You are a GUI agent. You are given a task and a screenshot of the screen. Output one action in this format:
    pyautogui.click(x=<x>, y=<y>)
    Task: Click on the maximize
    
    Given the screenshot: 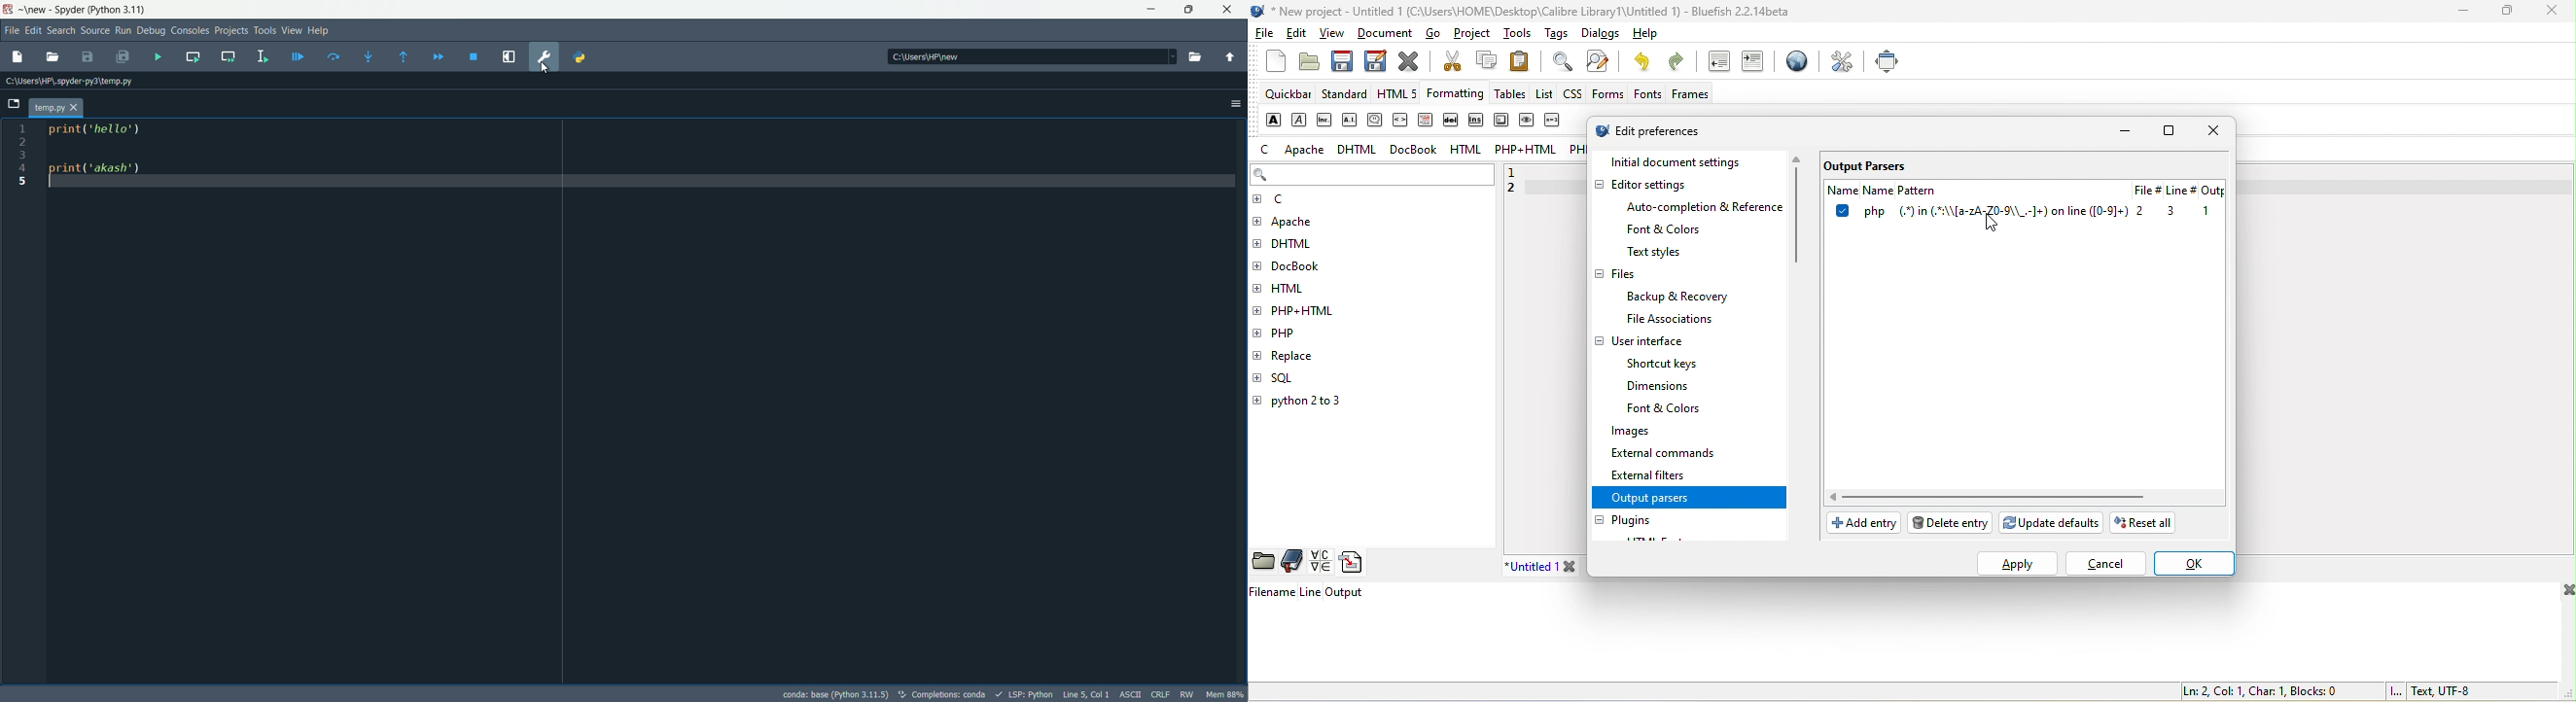 What is the action you would take?
    pyautogui.click(x=1190, y=9)
    